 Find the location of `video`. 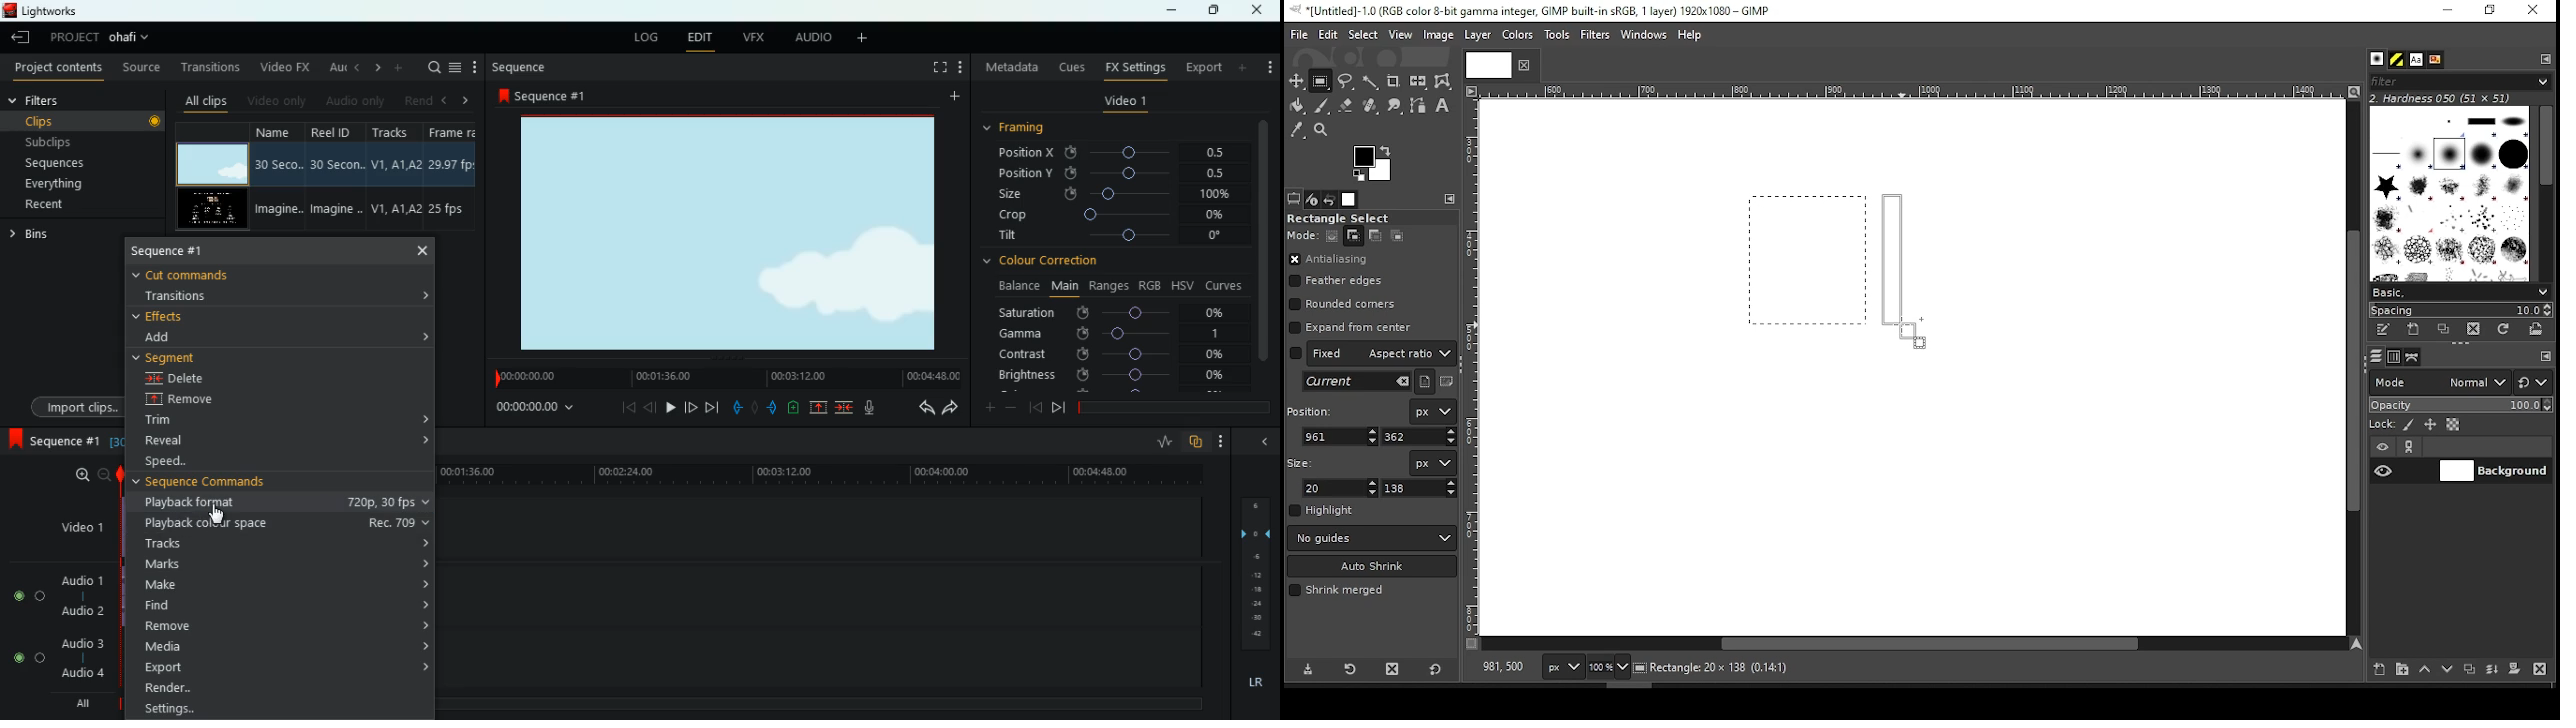

video is located at coordinates (211, 212).